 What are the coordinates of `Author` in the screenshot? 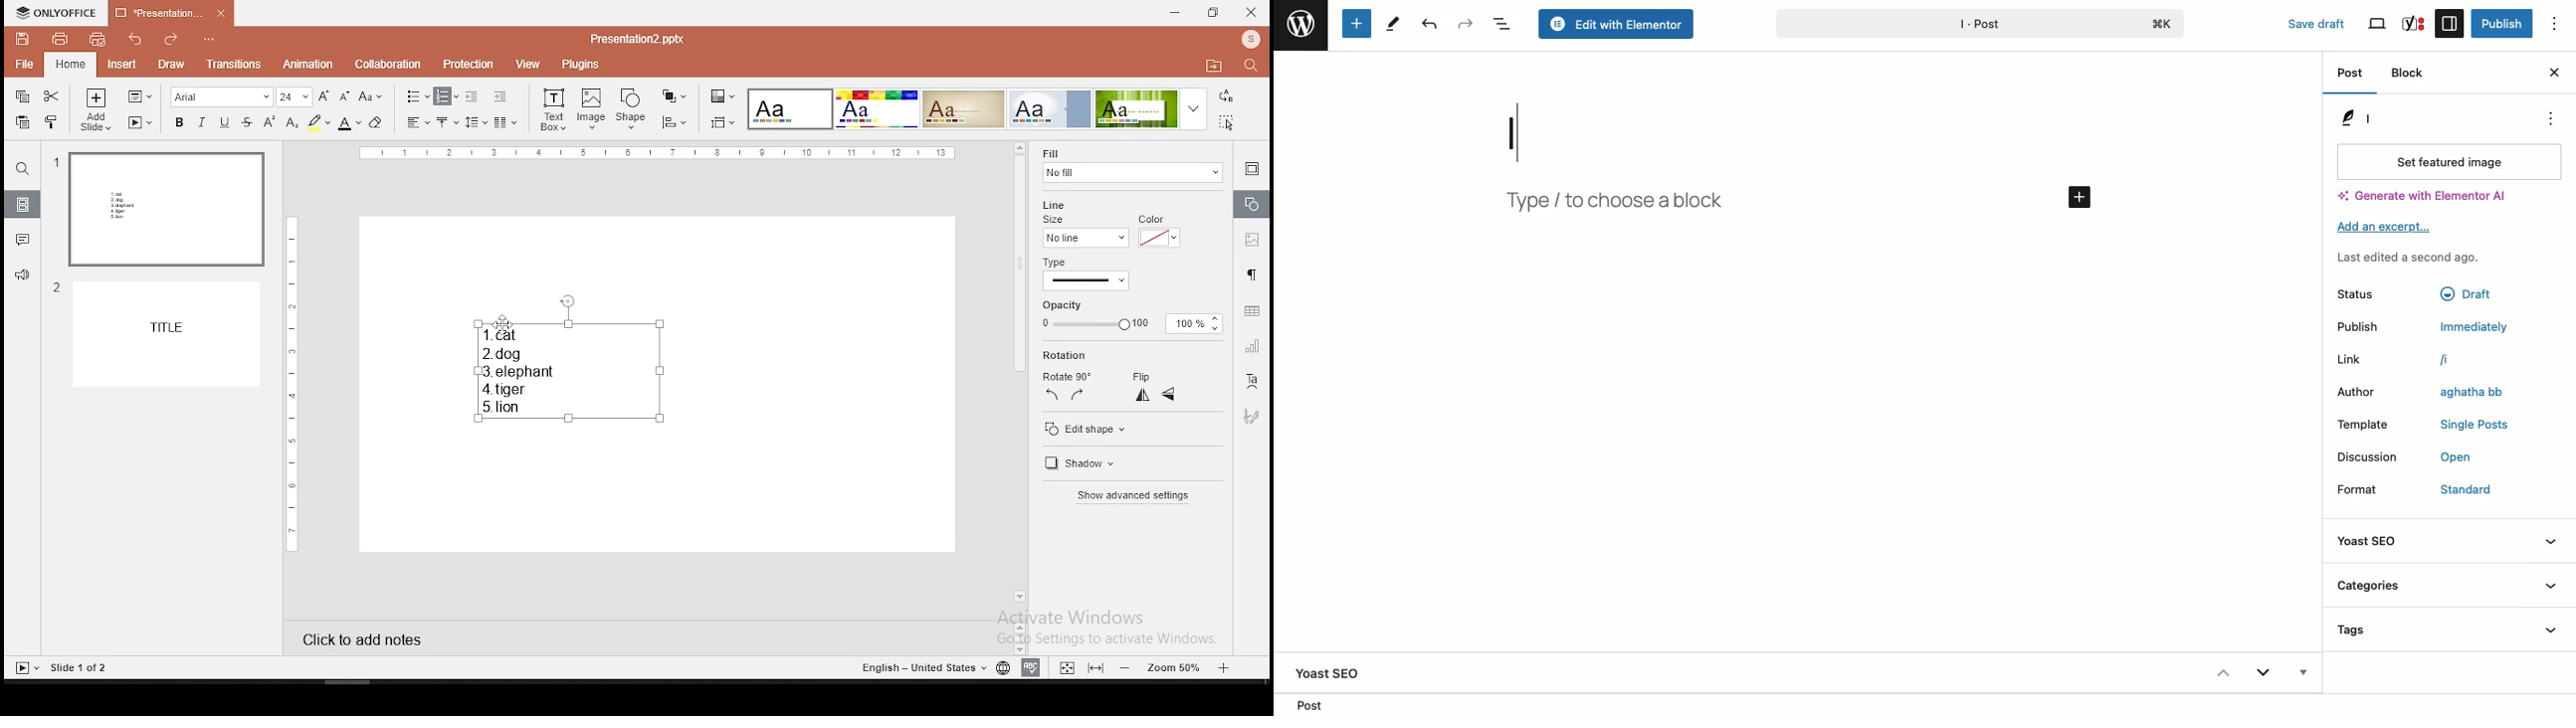 It's located at (2358, 391).